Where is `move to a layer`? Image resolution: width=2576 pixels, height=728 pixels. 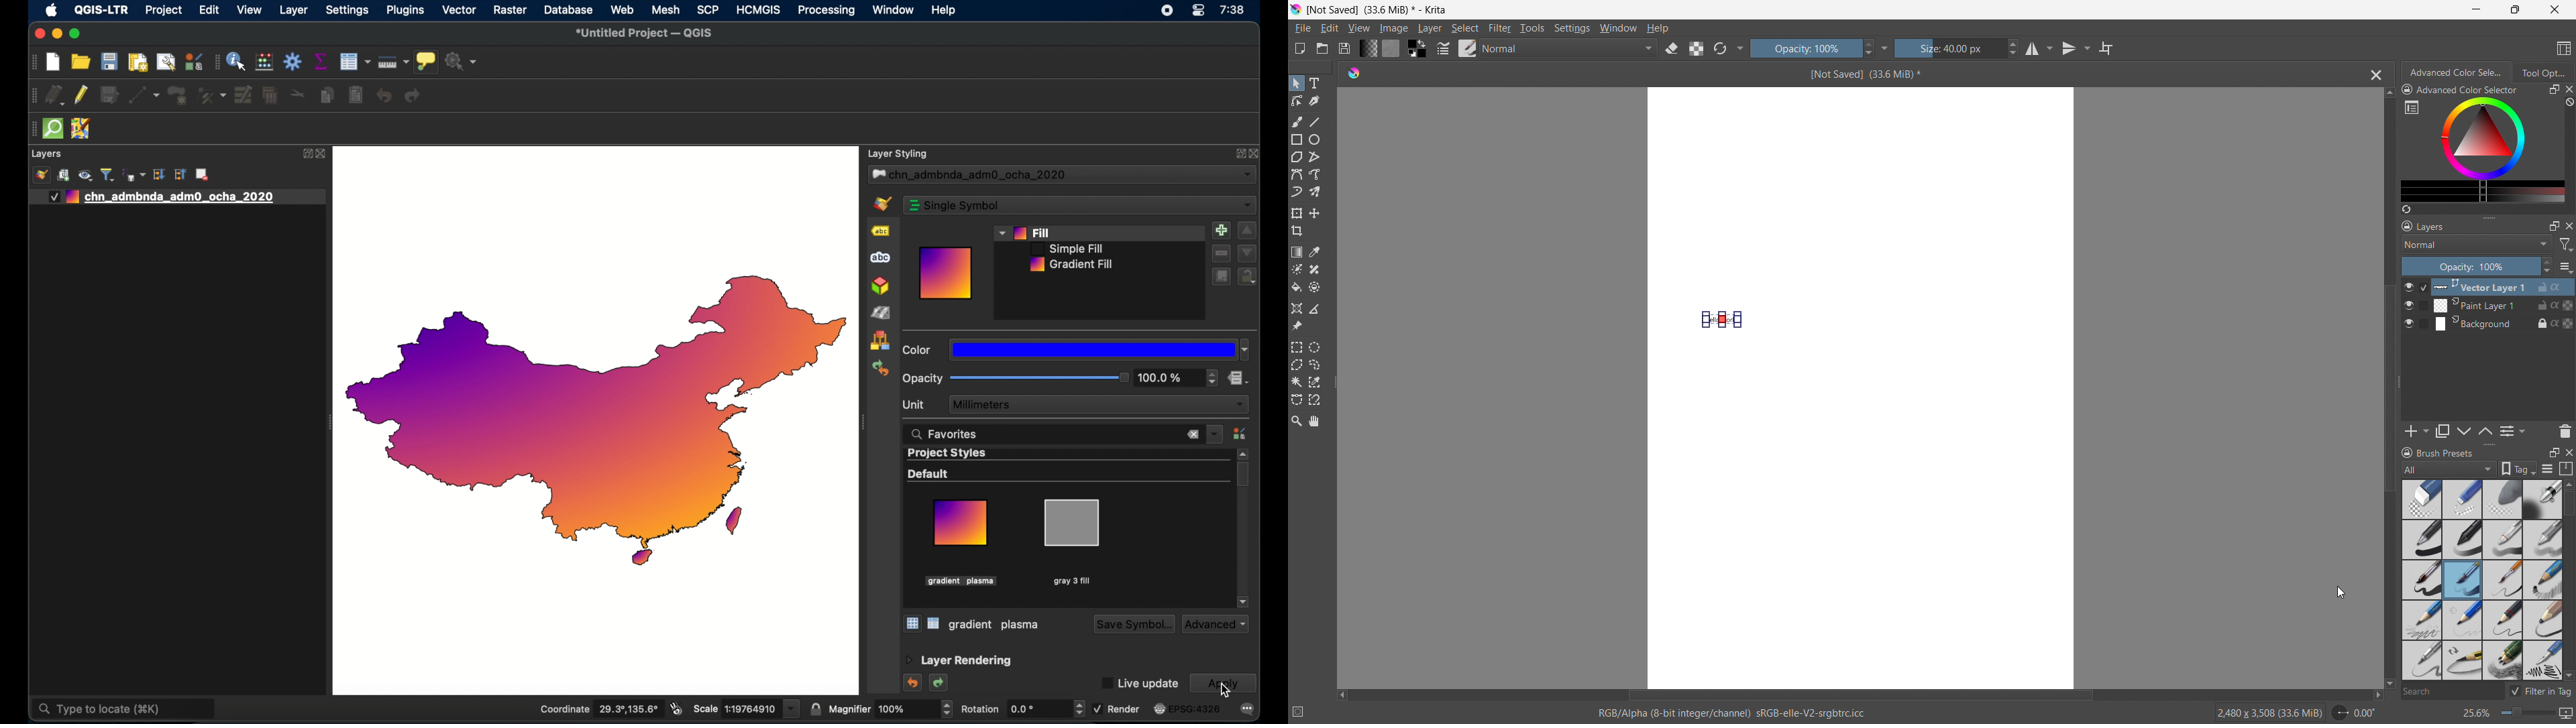 move to a layer is located at coordinates (1314, 213).